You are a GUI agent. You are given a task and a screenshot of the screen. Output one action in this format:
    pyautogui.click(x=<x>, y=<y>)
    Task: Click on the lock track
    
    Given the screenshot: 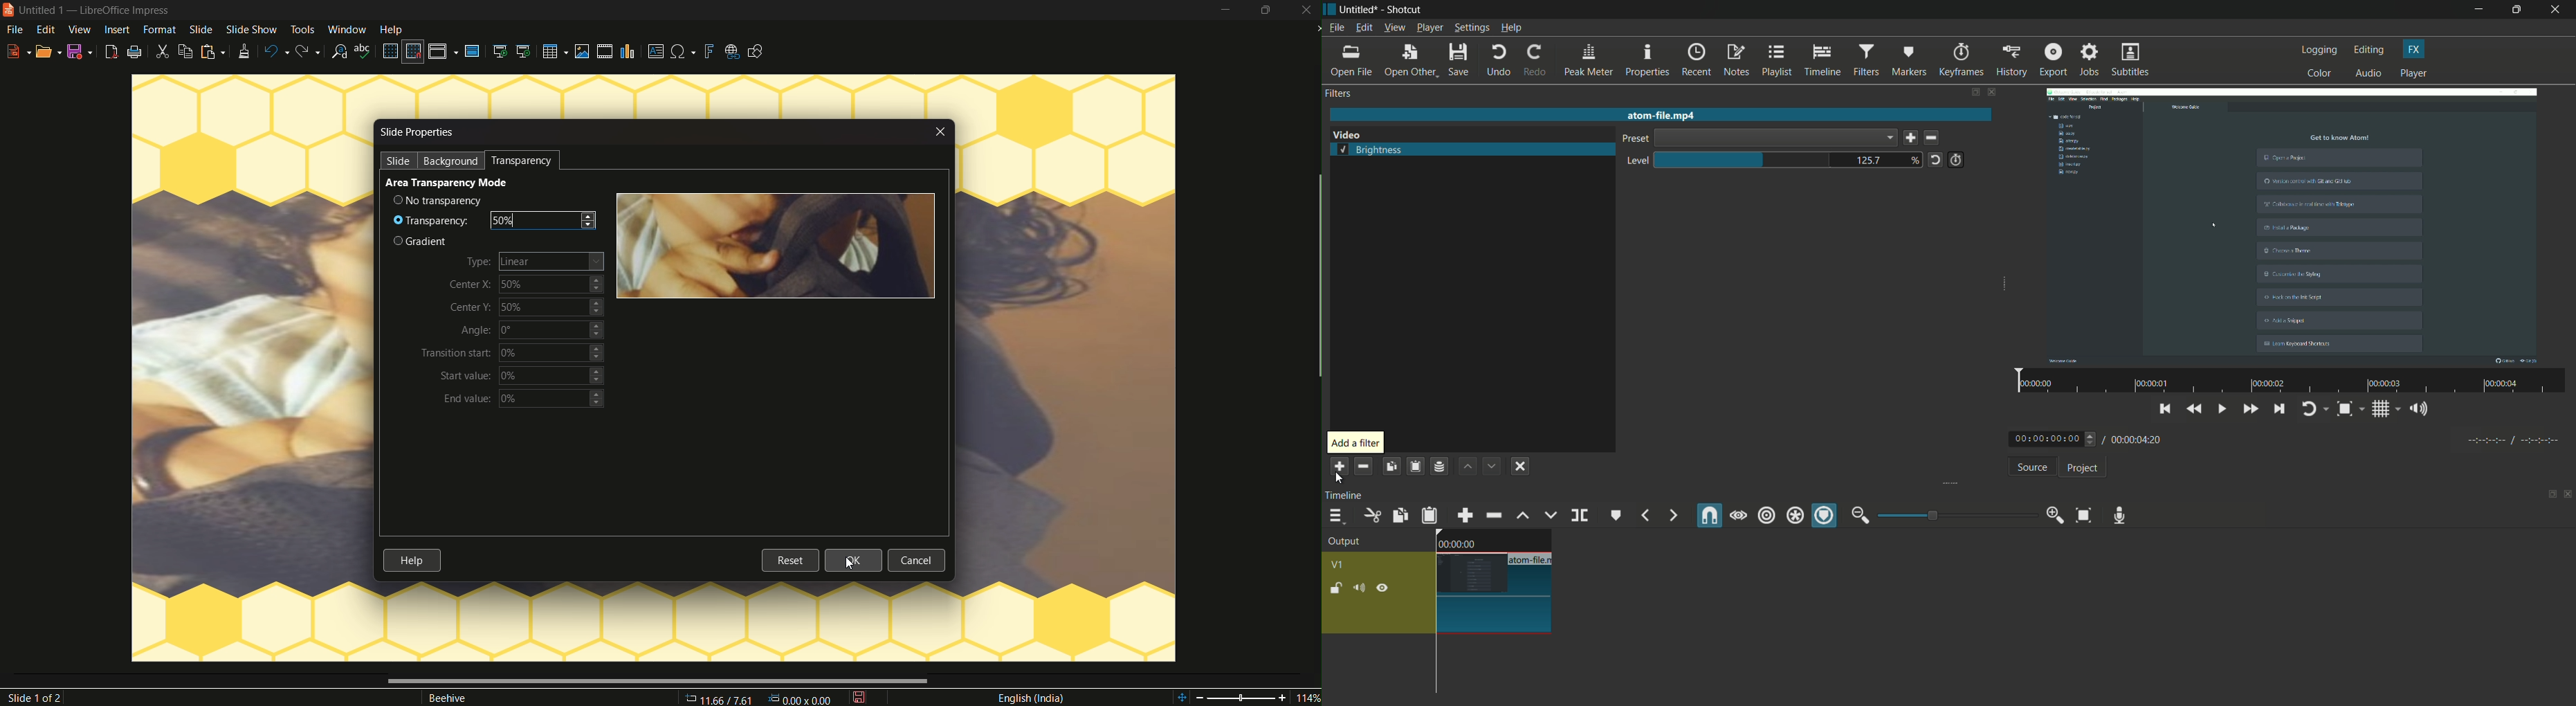 What is the action you would take?
    pyautogui.click(x=1338, y=588)
    